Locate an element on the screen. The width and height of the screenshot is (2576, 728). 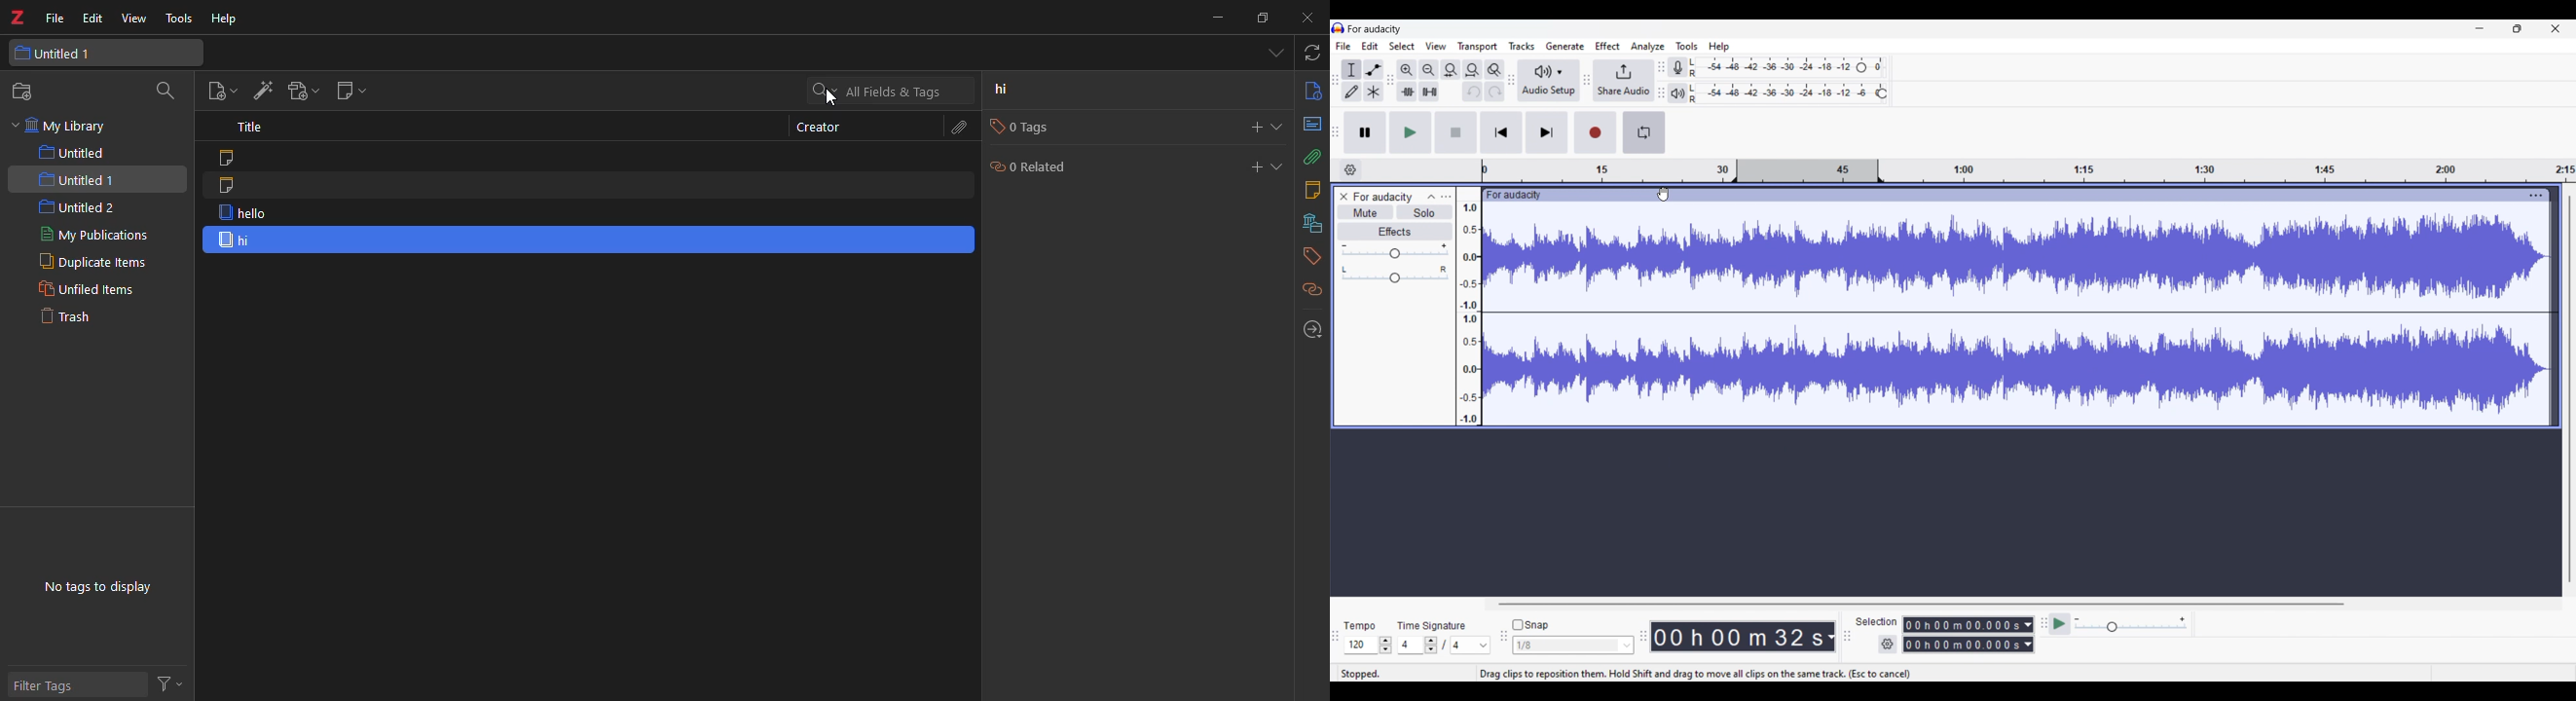
expand is located at coordinates (1278, 166).